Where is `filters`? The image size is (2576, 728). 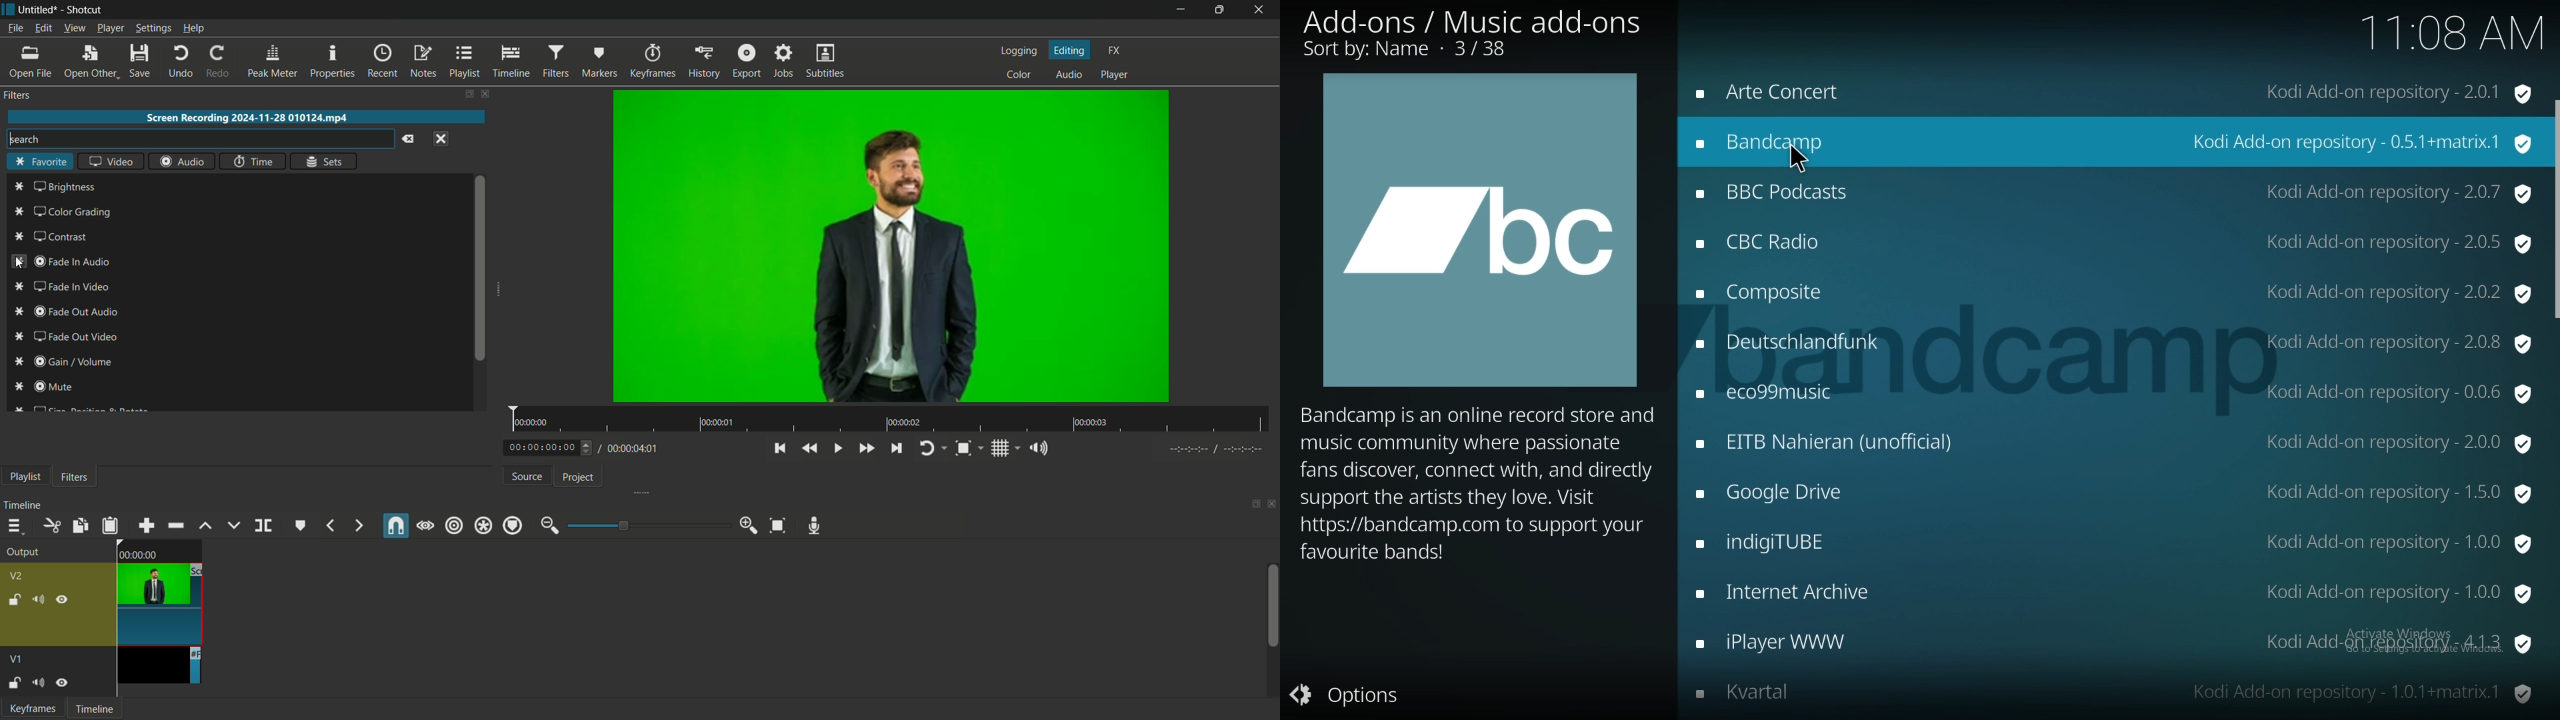 filters is located at coordinates (19, 97).